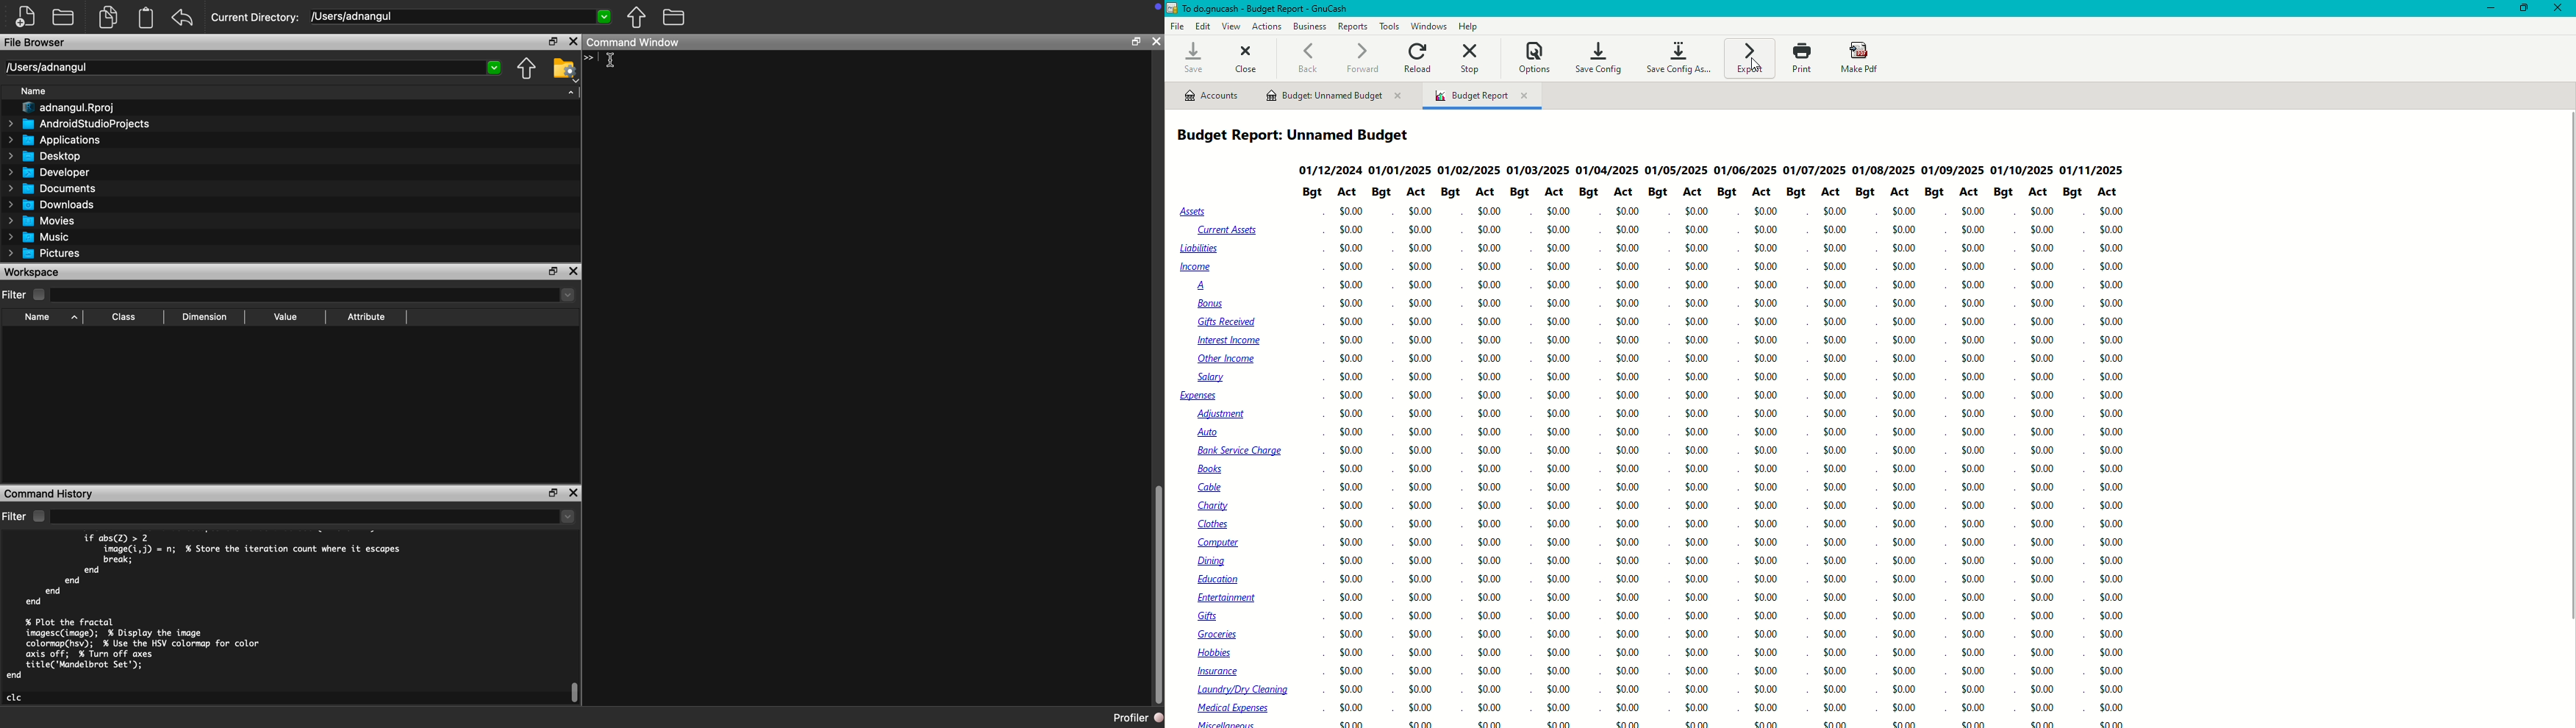 This screenshot has width=2576, height=728. I want to click on $0.00, so click(1624, 524).